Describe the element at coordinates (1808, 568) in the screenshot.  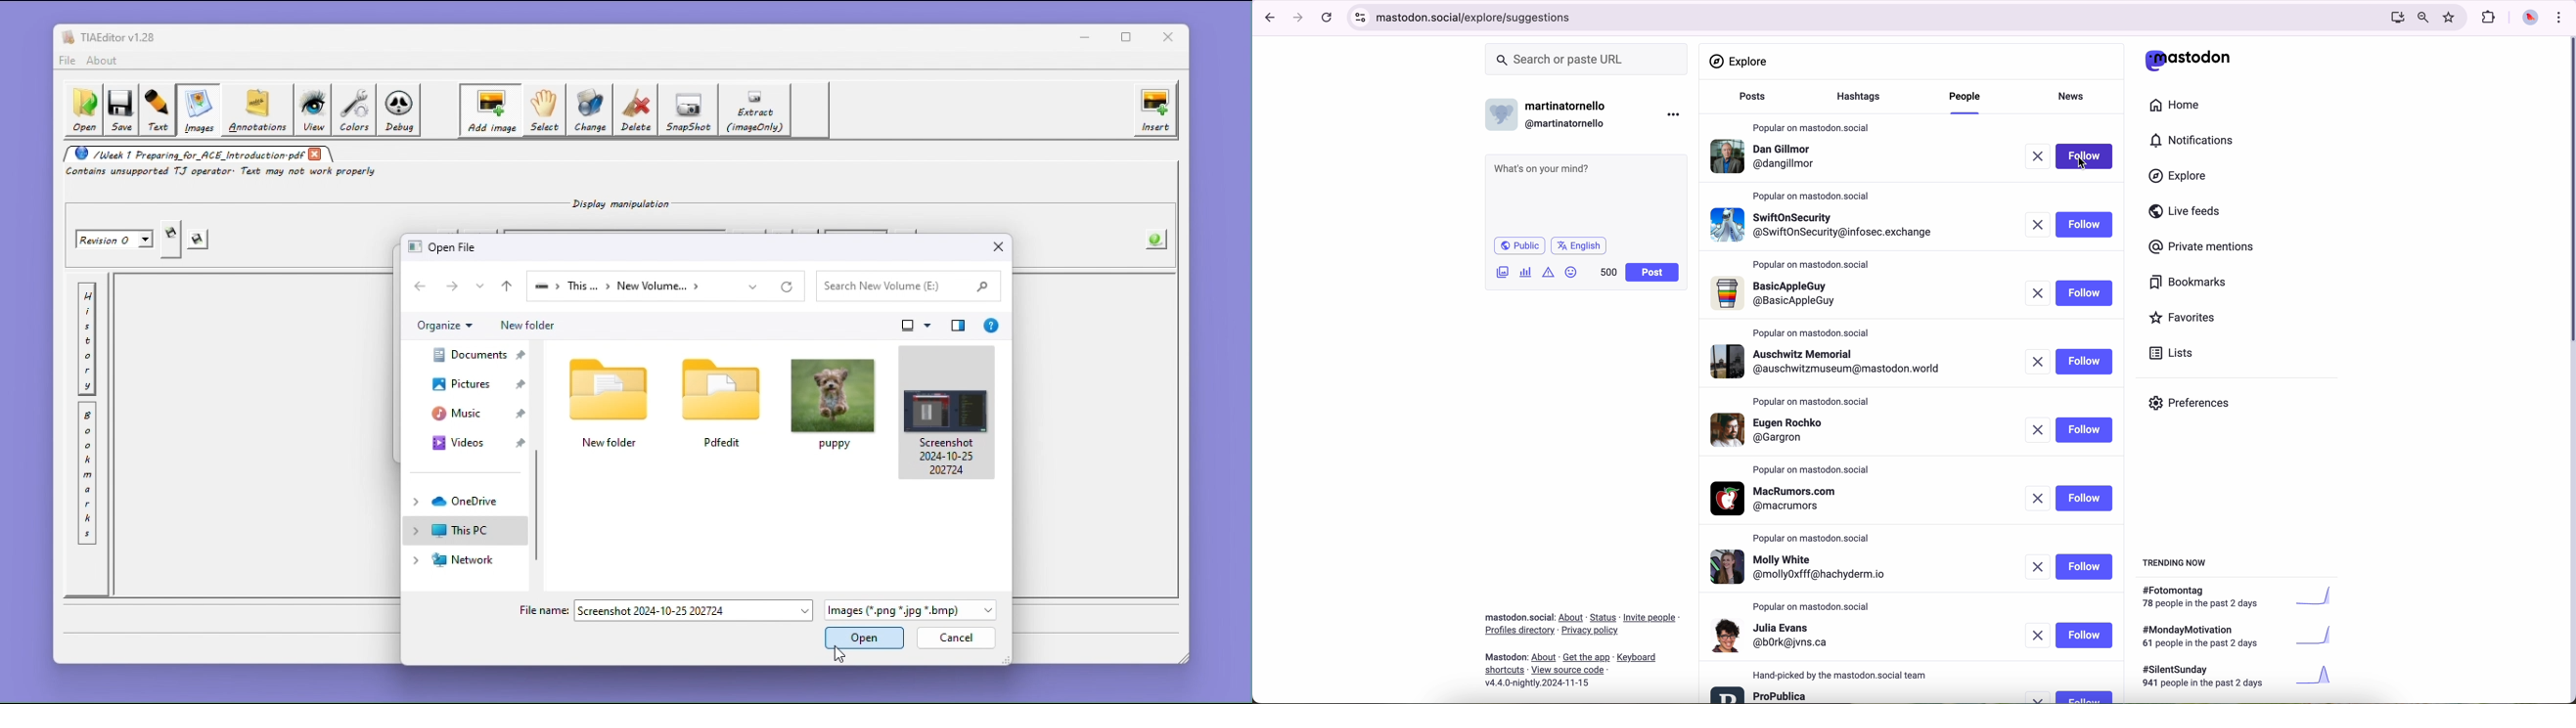
I see `profile` at that location.